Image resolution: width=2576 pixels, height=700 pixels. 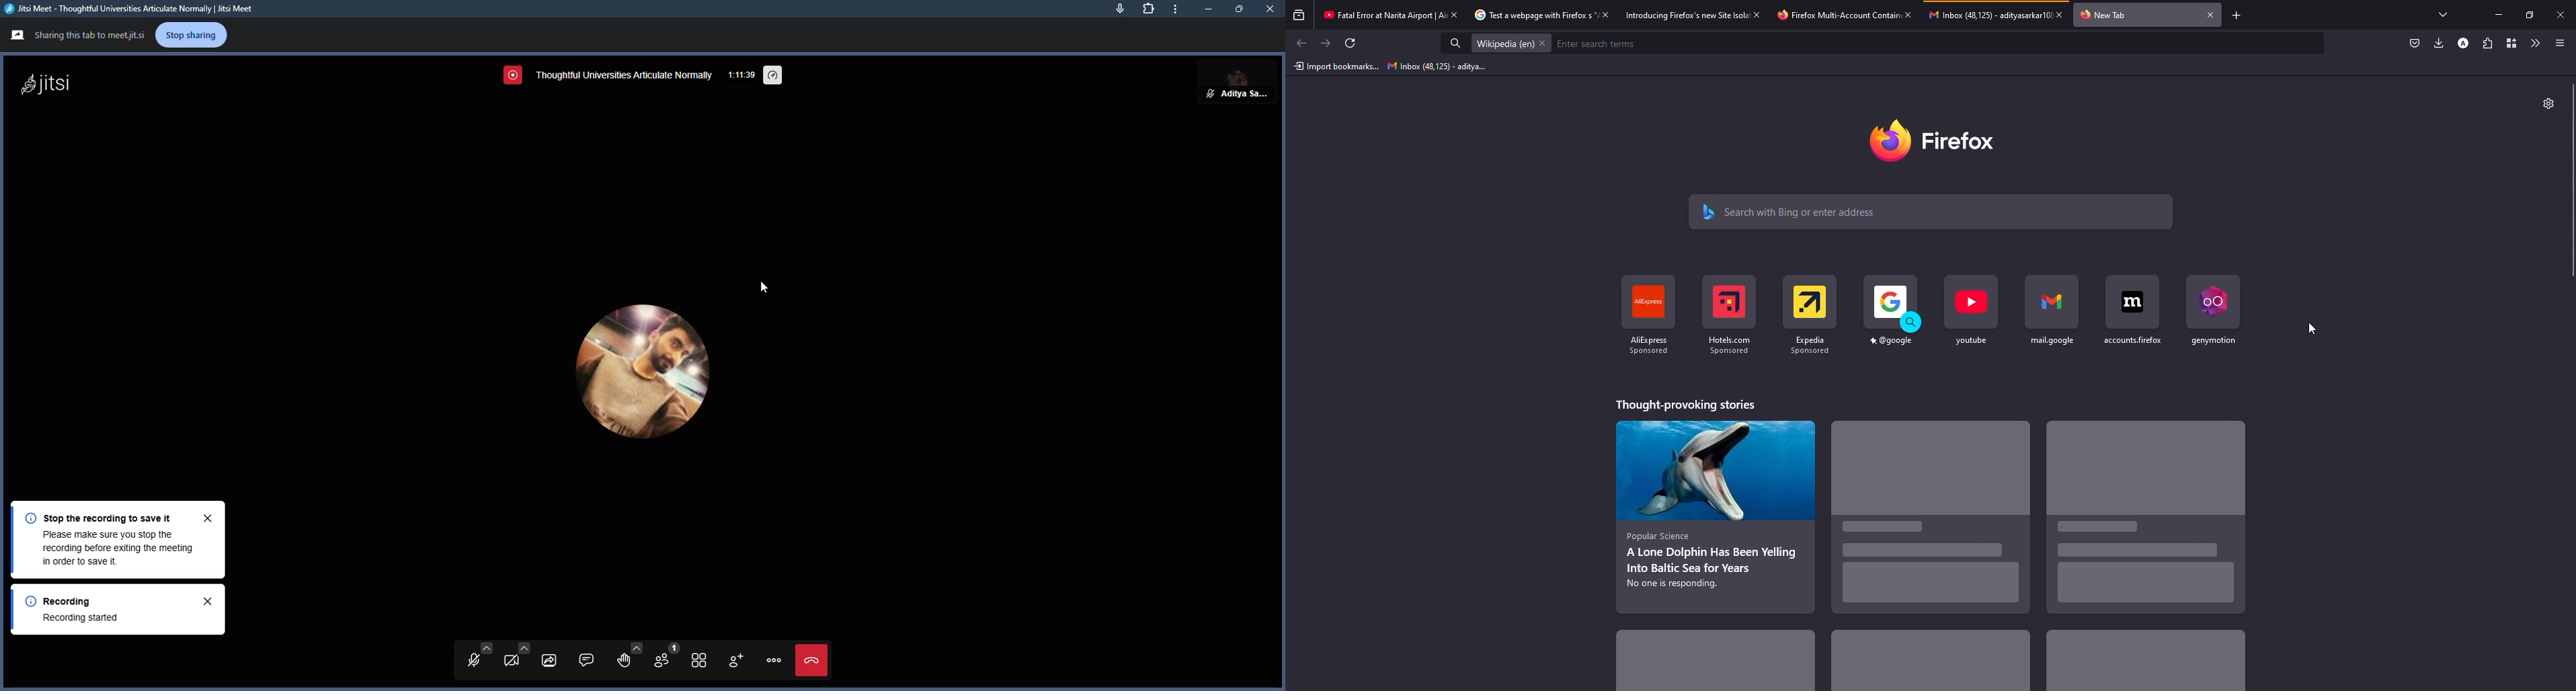 I want to click on add, so click(x=2238, y=15).